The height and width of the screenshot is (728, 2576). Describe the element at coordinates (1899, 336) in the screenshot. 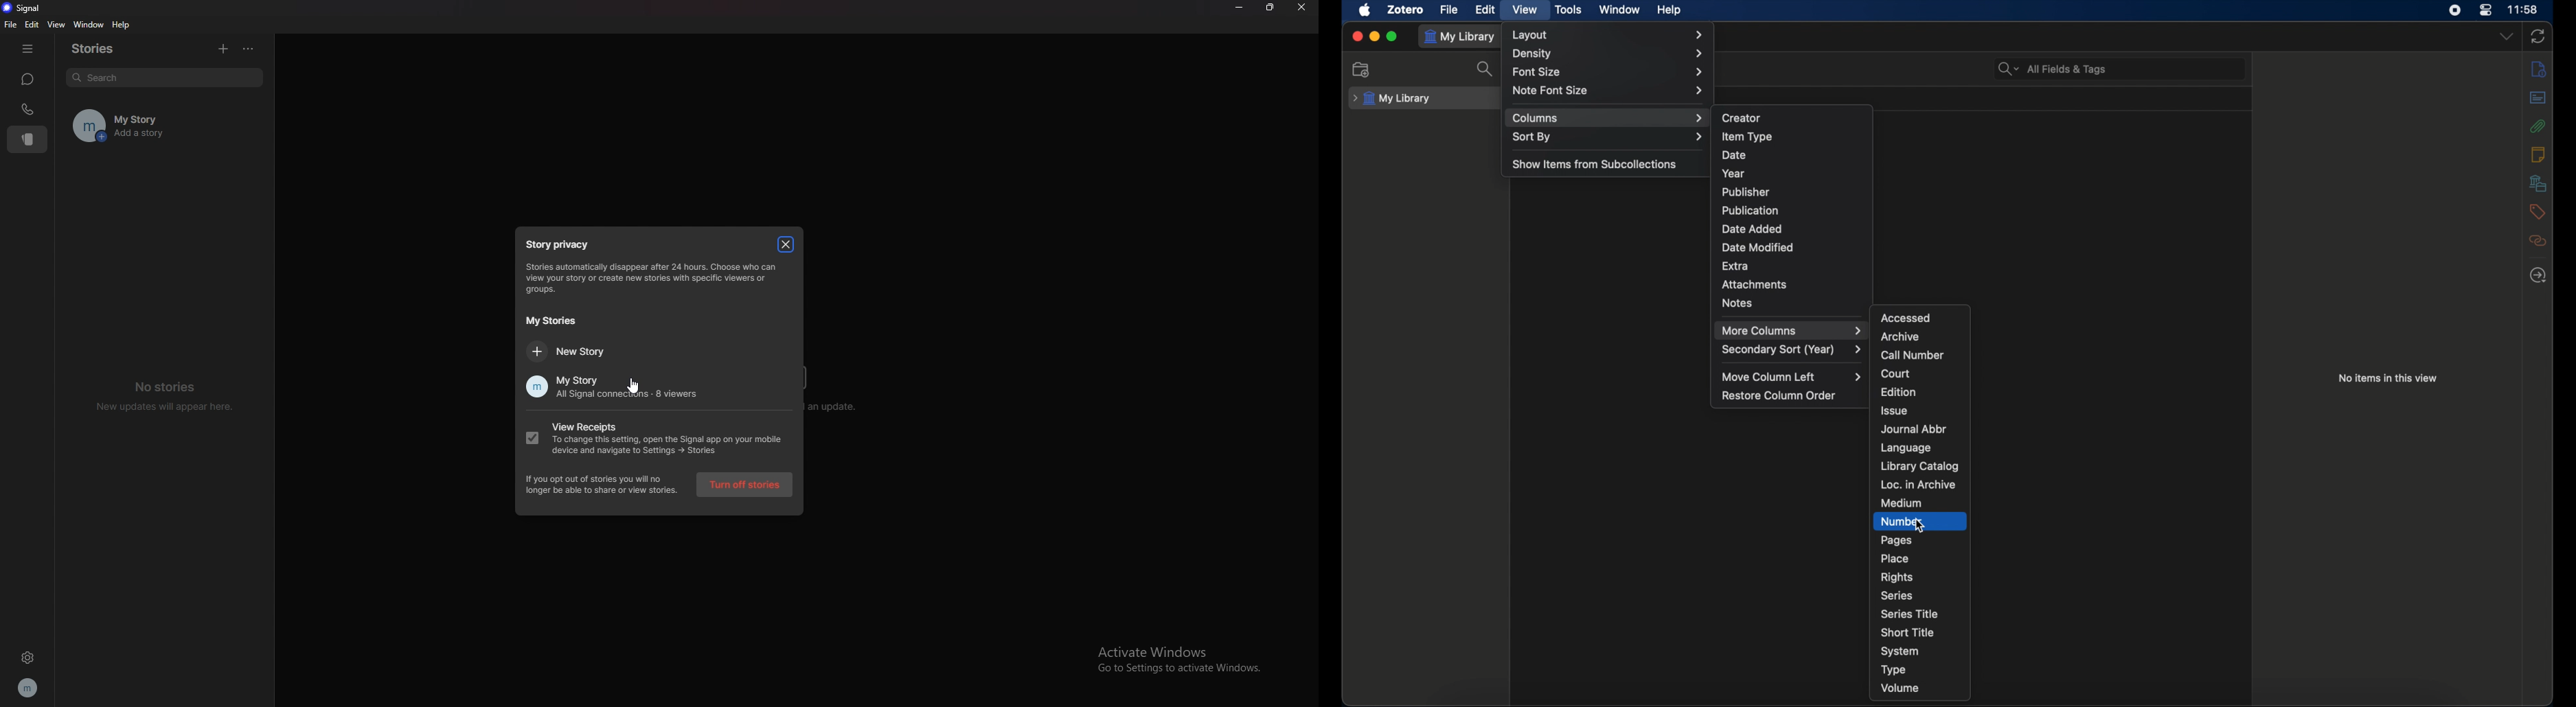

I see `archive` at that location.